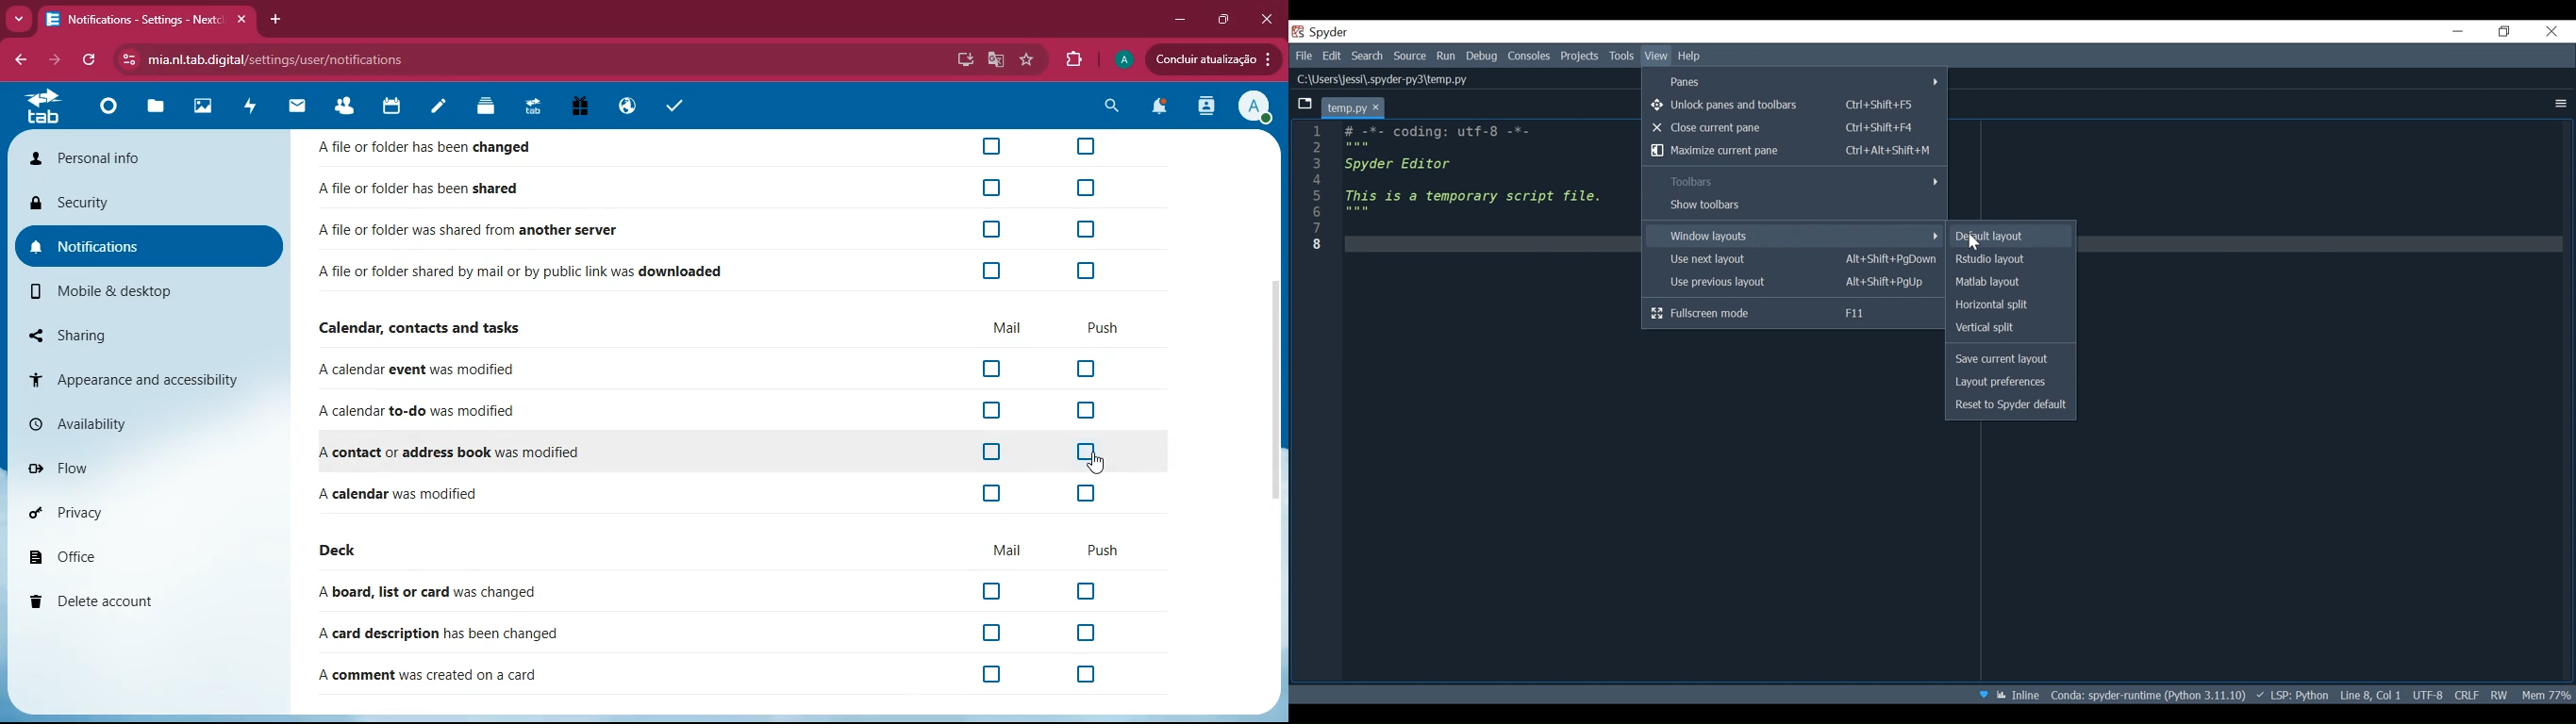 The height and width of the screenshot is (728, 2576). What do you see at coordinates (1102, 551) in the screenshot?
I see `push` at bounding box center [1102, 551].